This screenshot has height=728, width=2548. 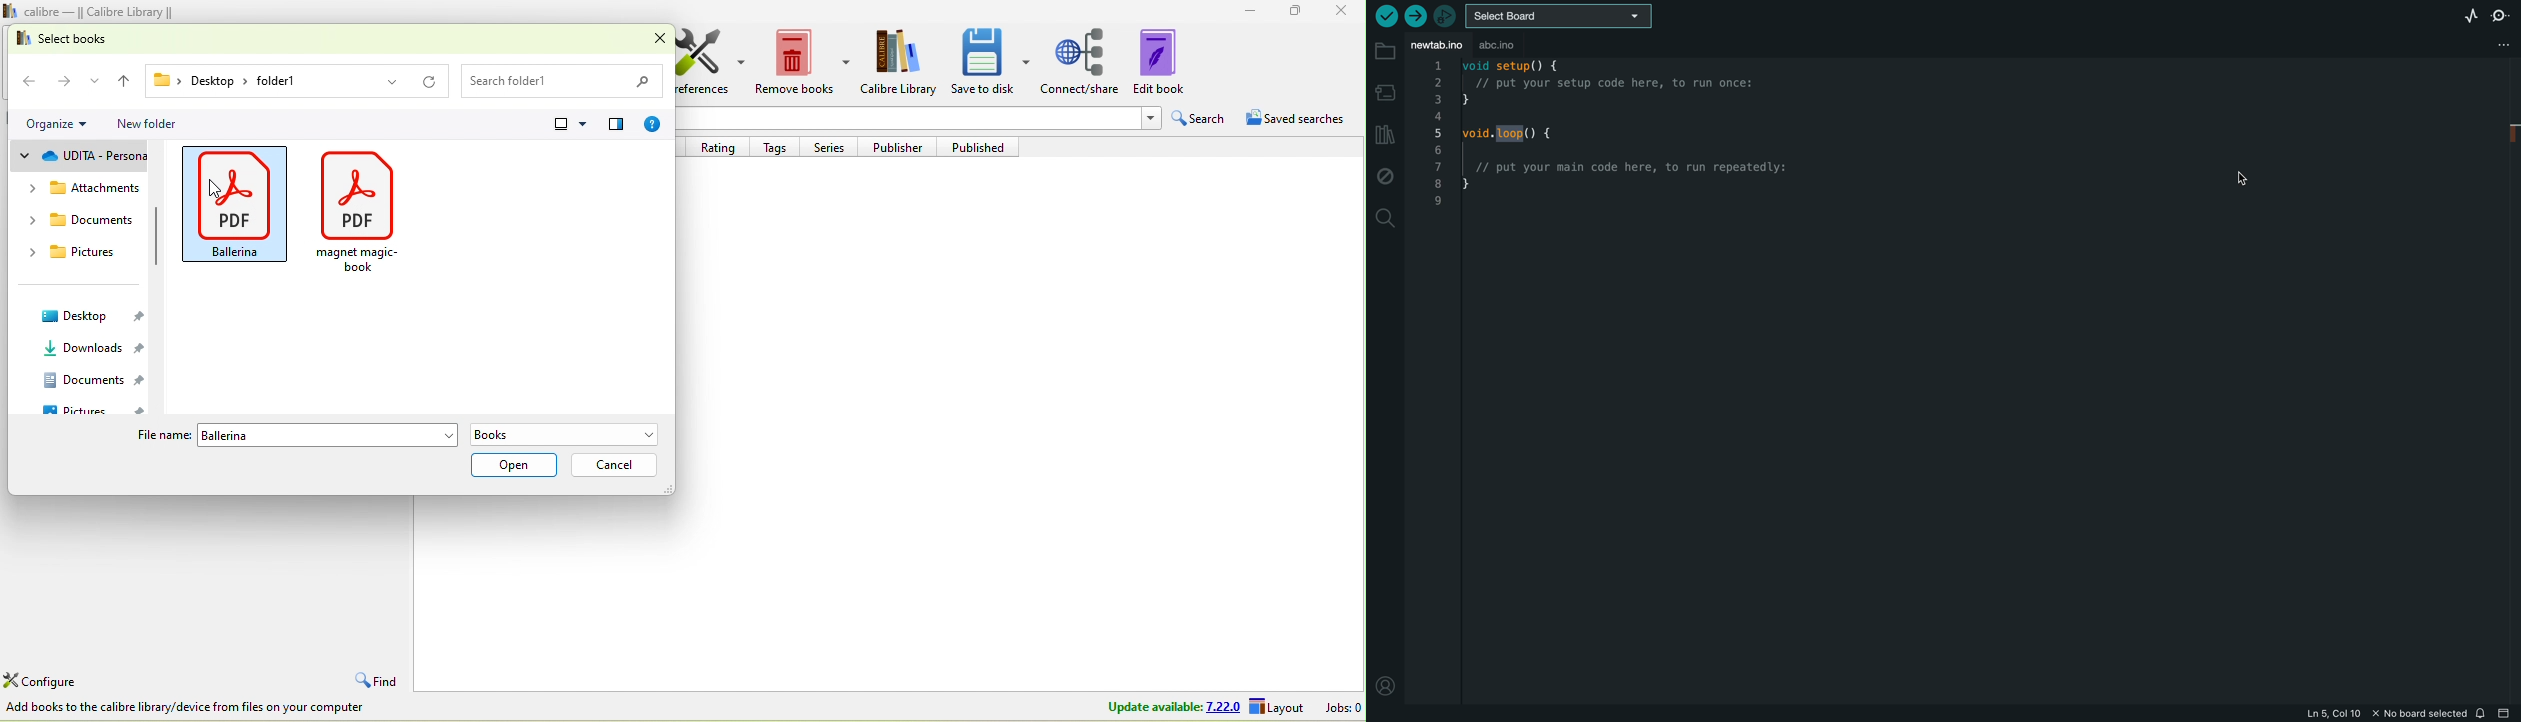 I want to click on search folder 1, so click(x=568, y=79).